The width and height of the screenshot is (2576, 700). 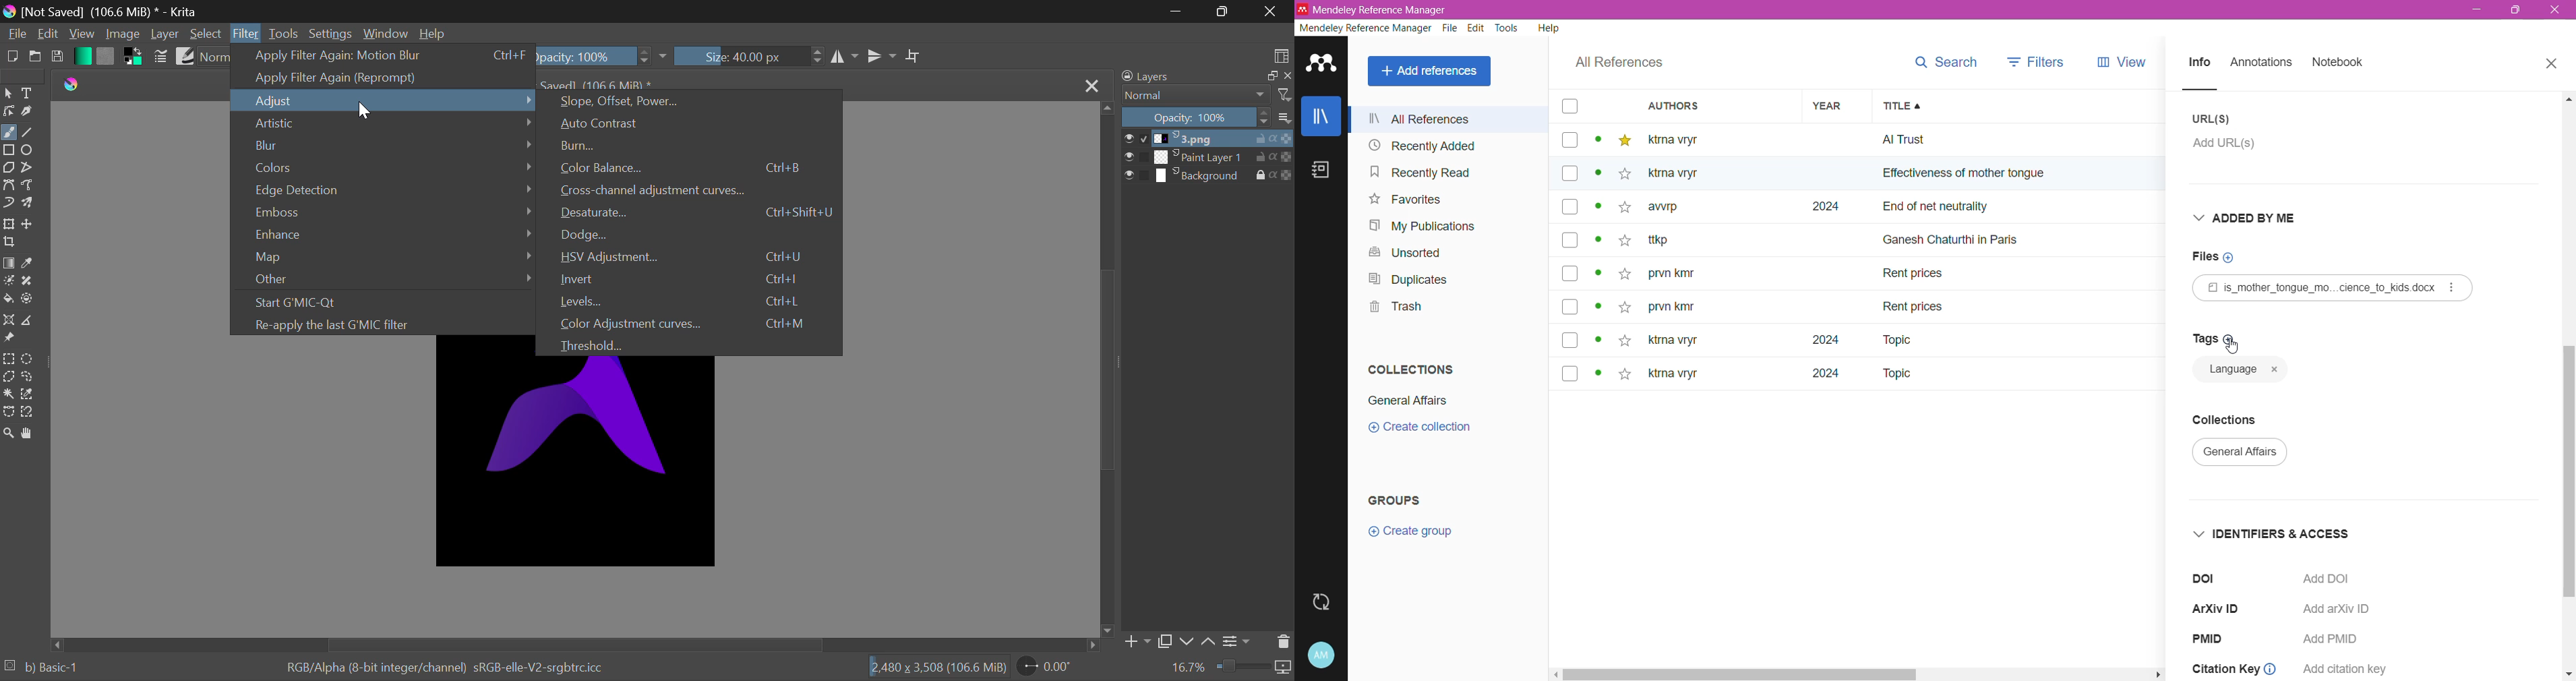 What do you see at coordinates (2553, 64) in the screenshot?
I see `Close Tab` at bounding box center [2553, 64].